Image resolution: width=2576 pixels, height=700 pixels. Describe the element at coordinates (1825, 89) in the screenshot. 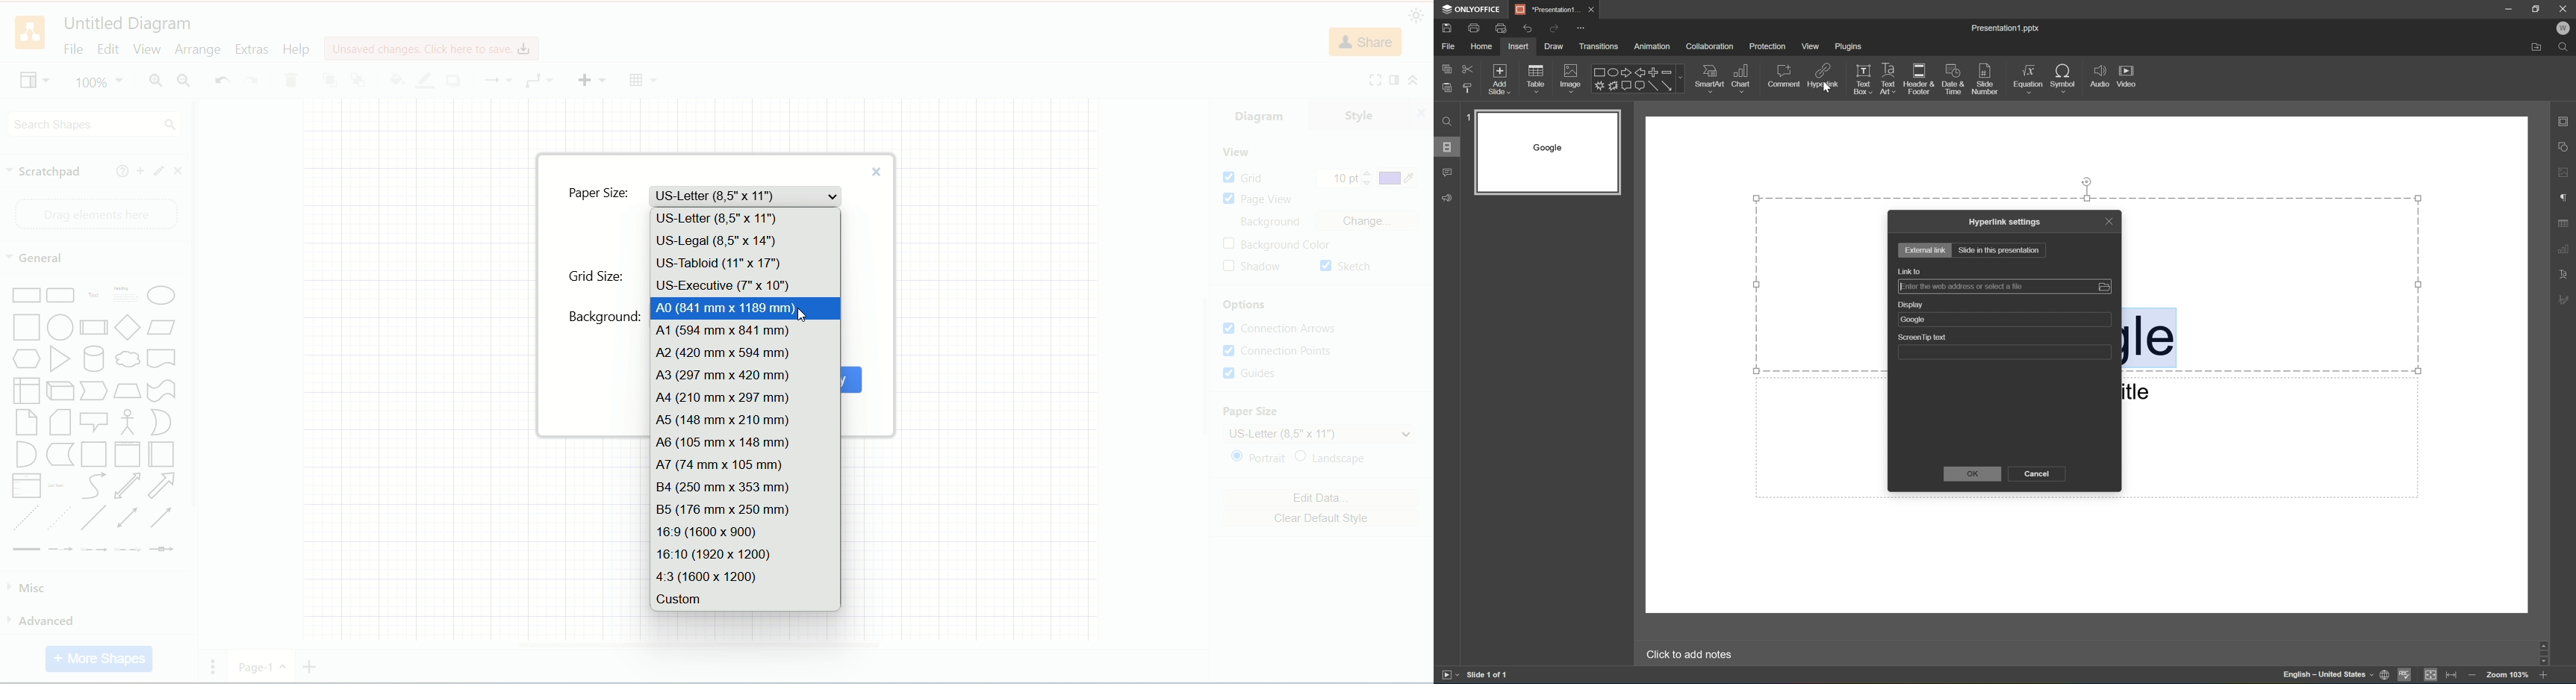

I see `Cursor Position` at that location.